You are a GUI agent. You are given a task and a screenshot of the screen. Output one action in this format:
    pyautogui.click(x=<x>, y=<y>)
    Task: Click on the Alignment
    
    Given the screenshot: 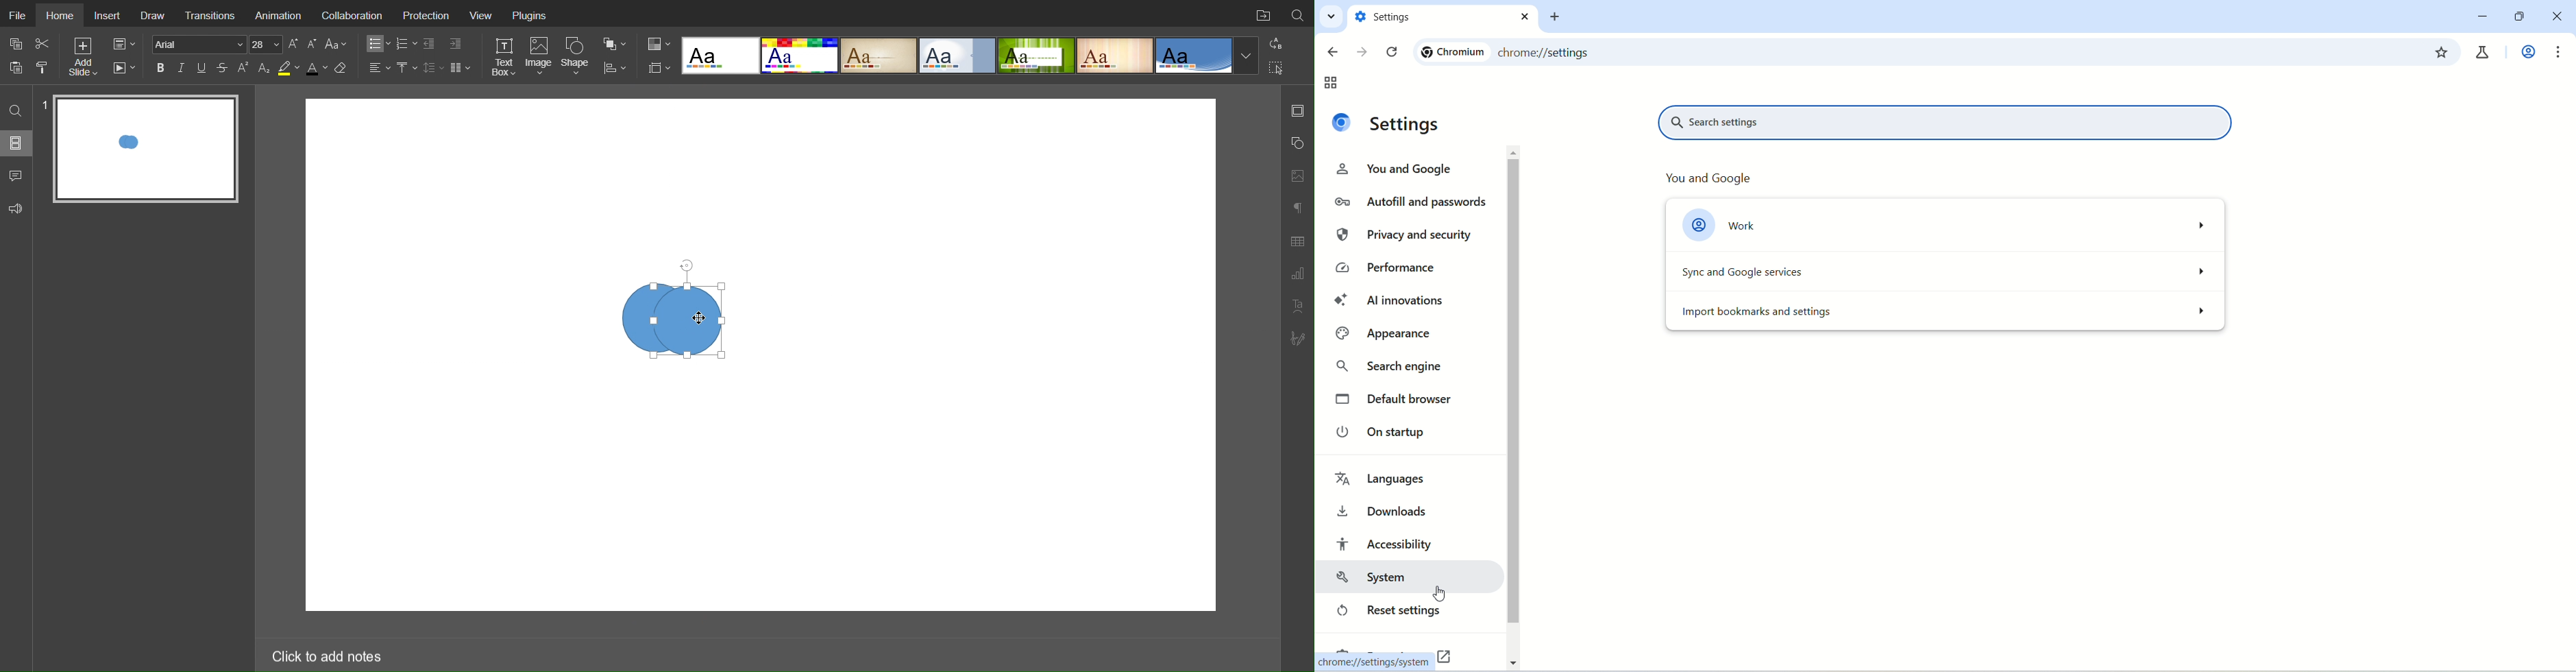 What is the action you would take?
    pyautogui.click(x=378, y=67)
    